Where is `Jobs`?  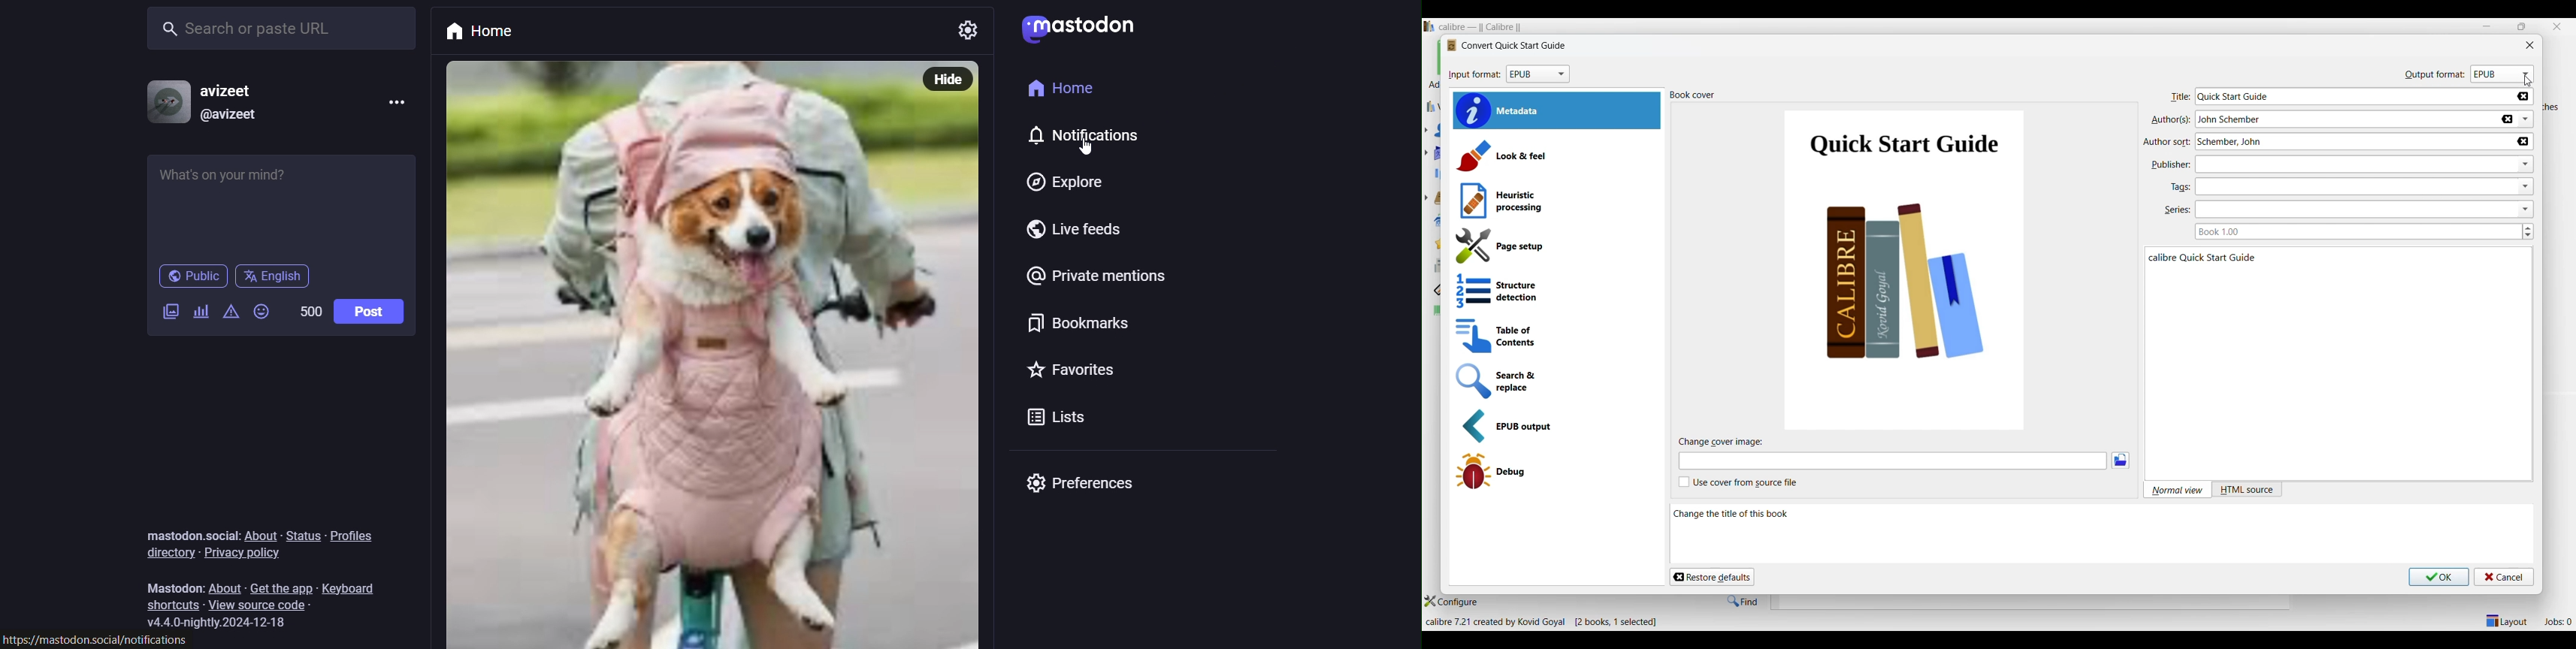 Jobs is located at coordinates (2558, 621).